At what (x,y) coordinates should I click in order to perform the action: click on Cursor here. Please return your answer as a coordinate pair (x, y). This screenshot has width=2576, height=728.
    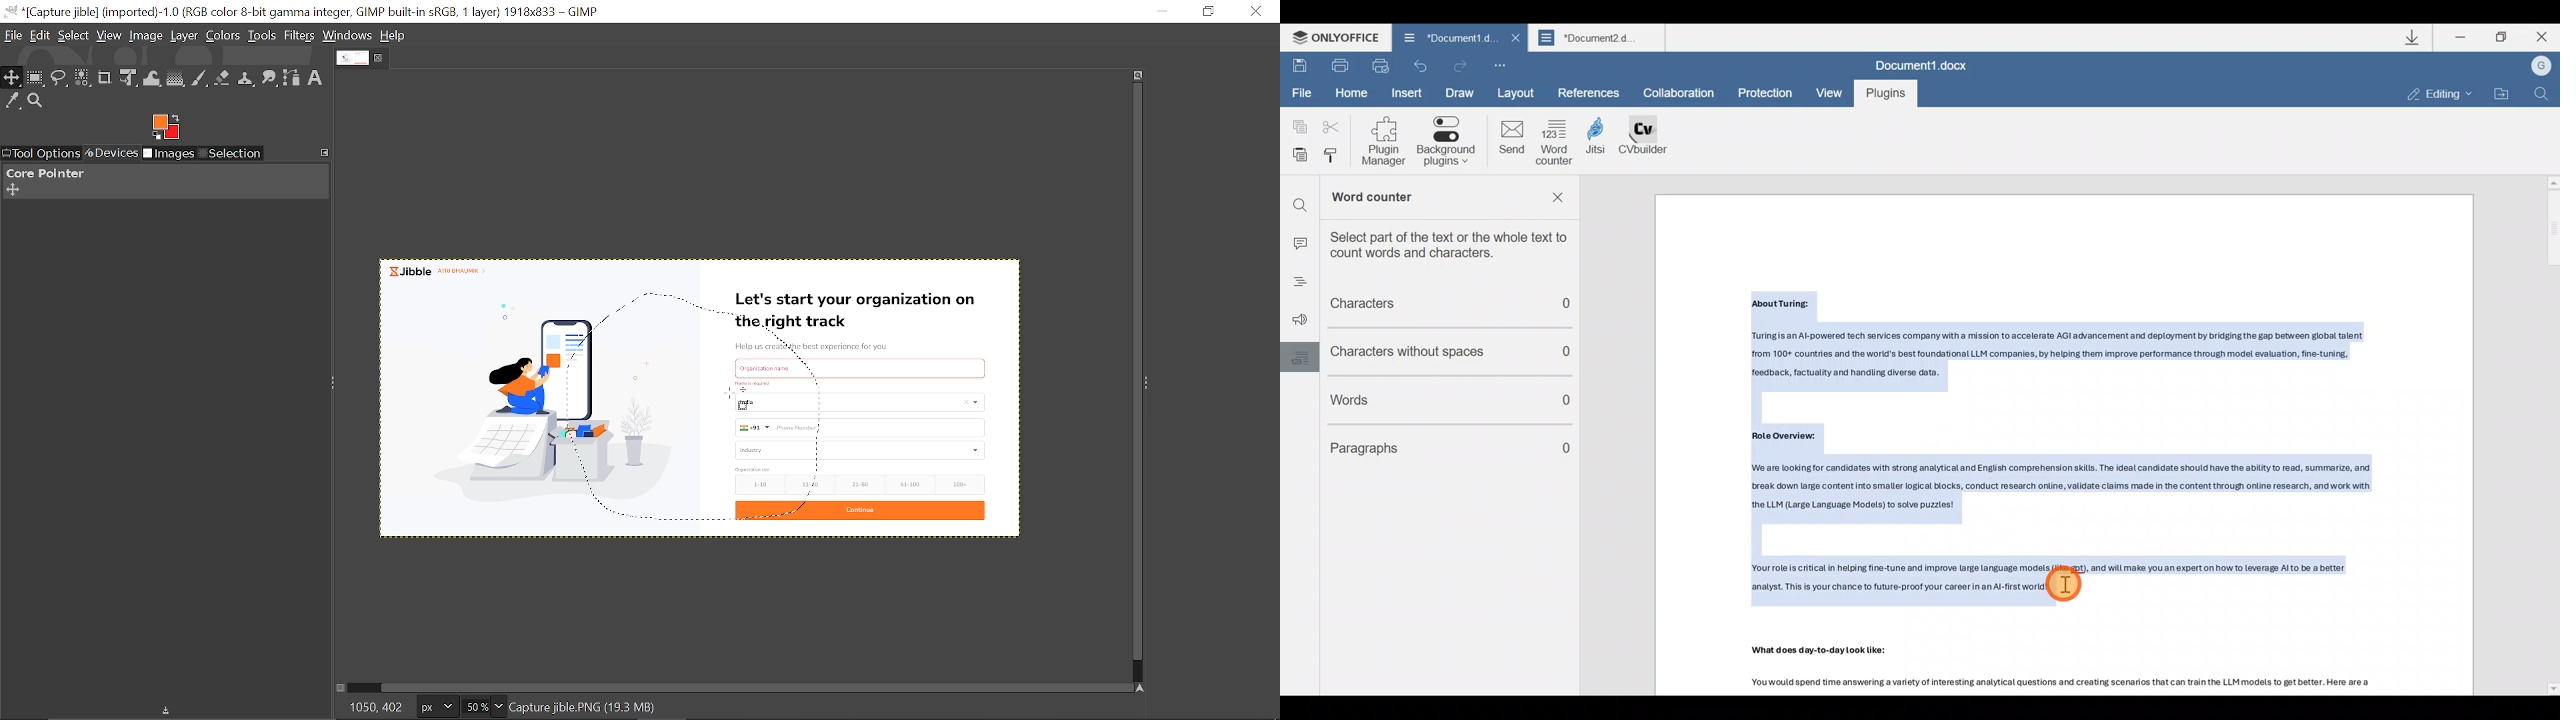
    Looking at the image, I should click on (730, 394).